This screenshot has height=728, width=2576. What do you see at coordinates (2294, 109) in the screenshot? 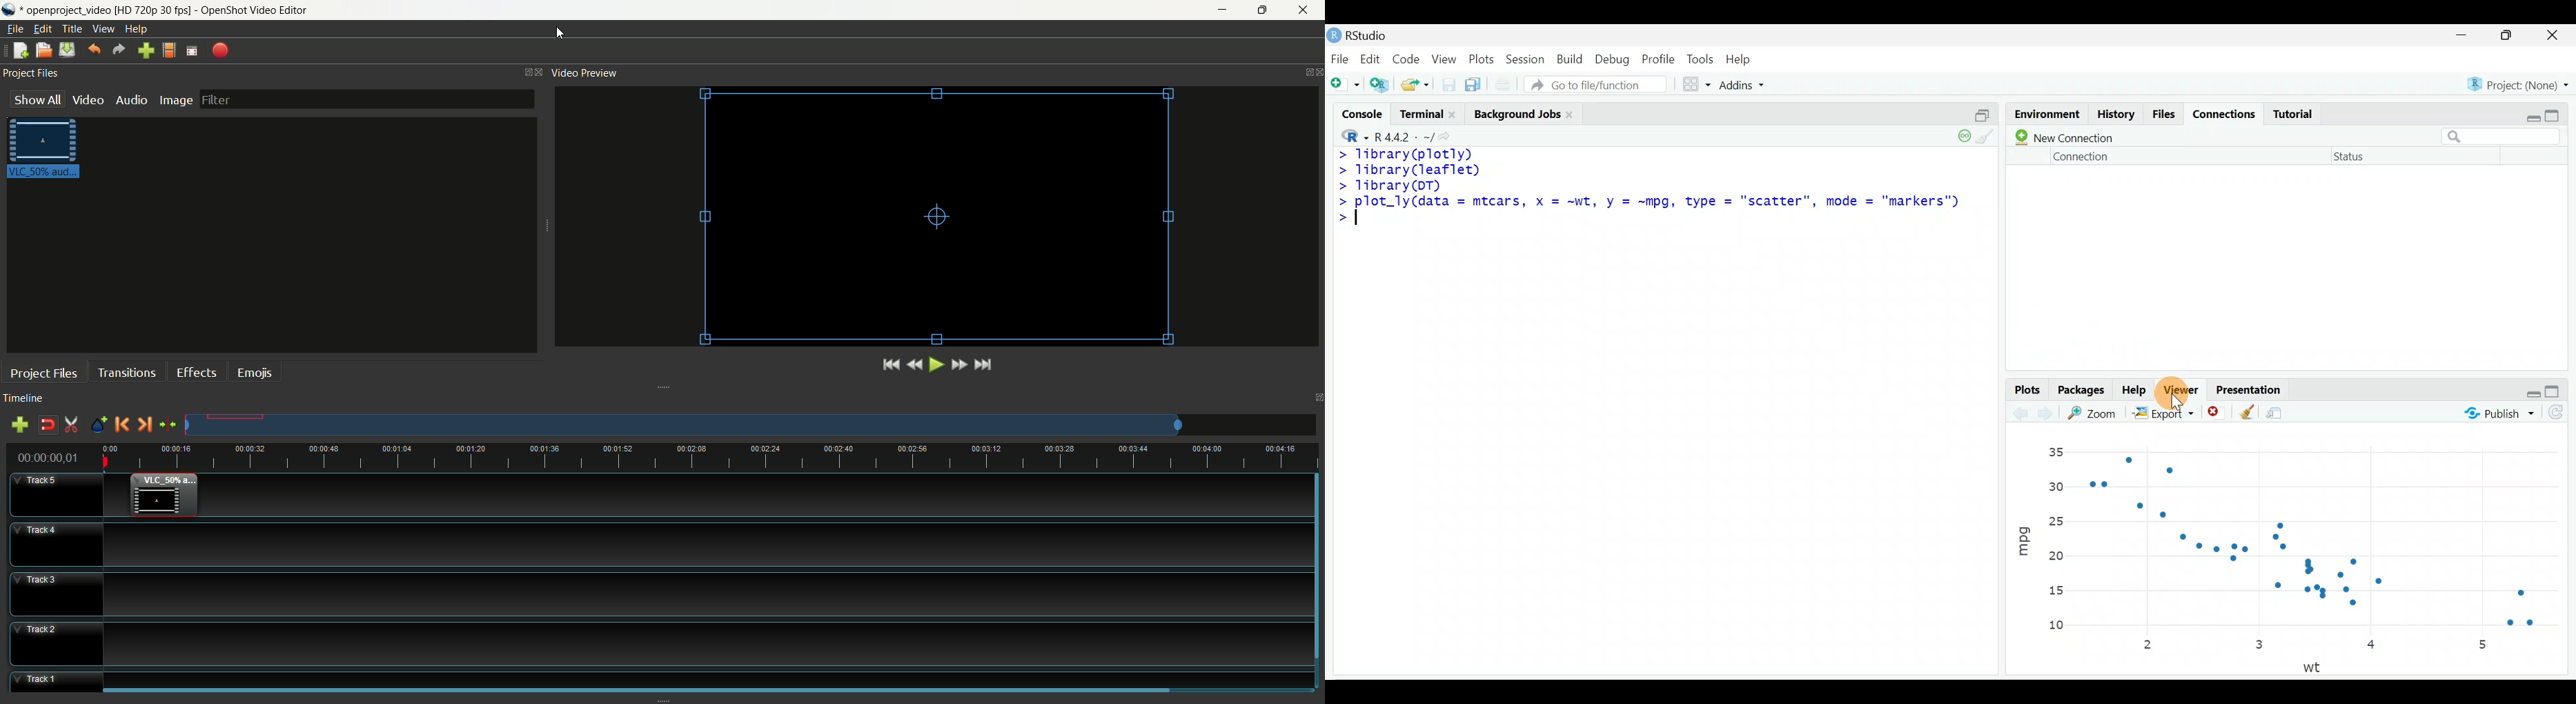
I see `Tutorial` at bounding box center [2294, 109].